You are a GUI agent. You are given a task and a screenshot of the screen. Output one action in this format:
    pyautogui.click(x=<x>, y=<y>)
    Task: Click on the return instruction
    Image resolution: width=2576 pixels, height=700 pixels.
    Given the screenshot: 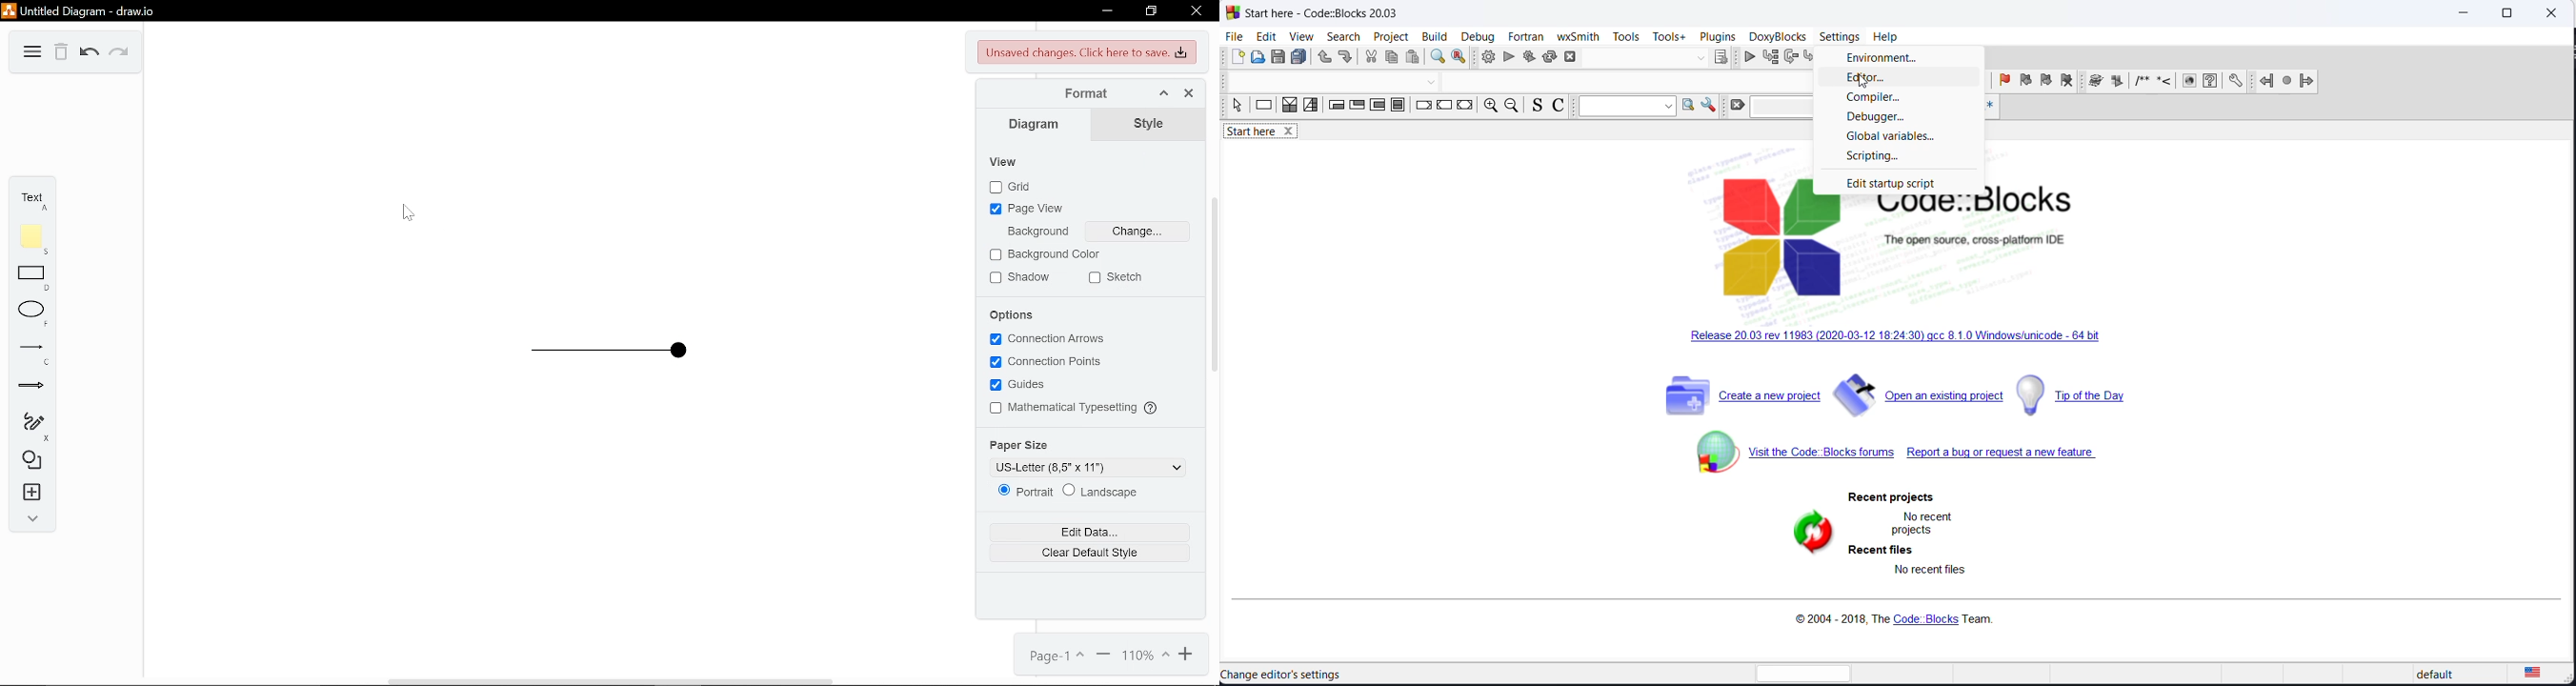 What is the action you would take?
    pyautogui.click(x=1465, y=108)
    